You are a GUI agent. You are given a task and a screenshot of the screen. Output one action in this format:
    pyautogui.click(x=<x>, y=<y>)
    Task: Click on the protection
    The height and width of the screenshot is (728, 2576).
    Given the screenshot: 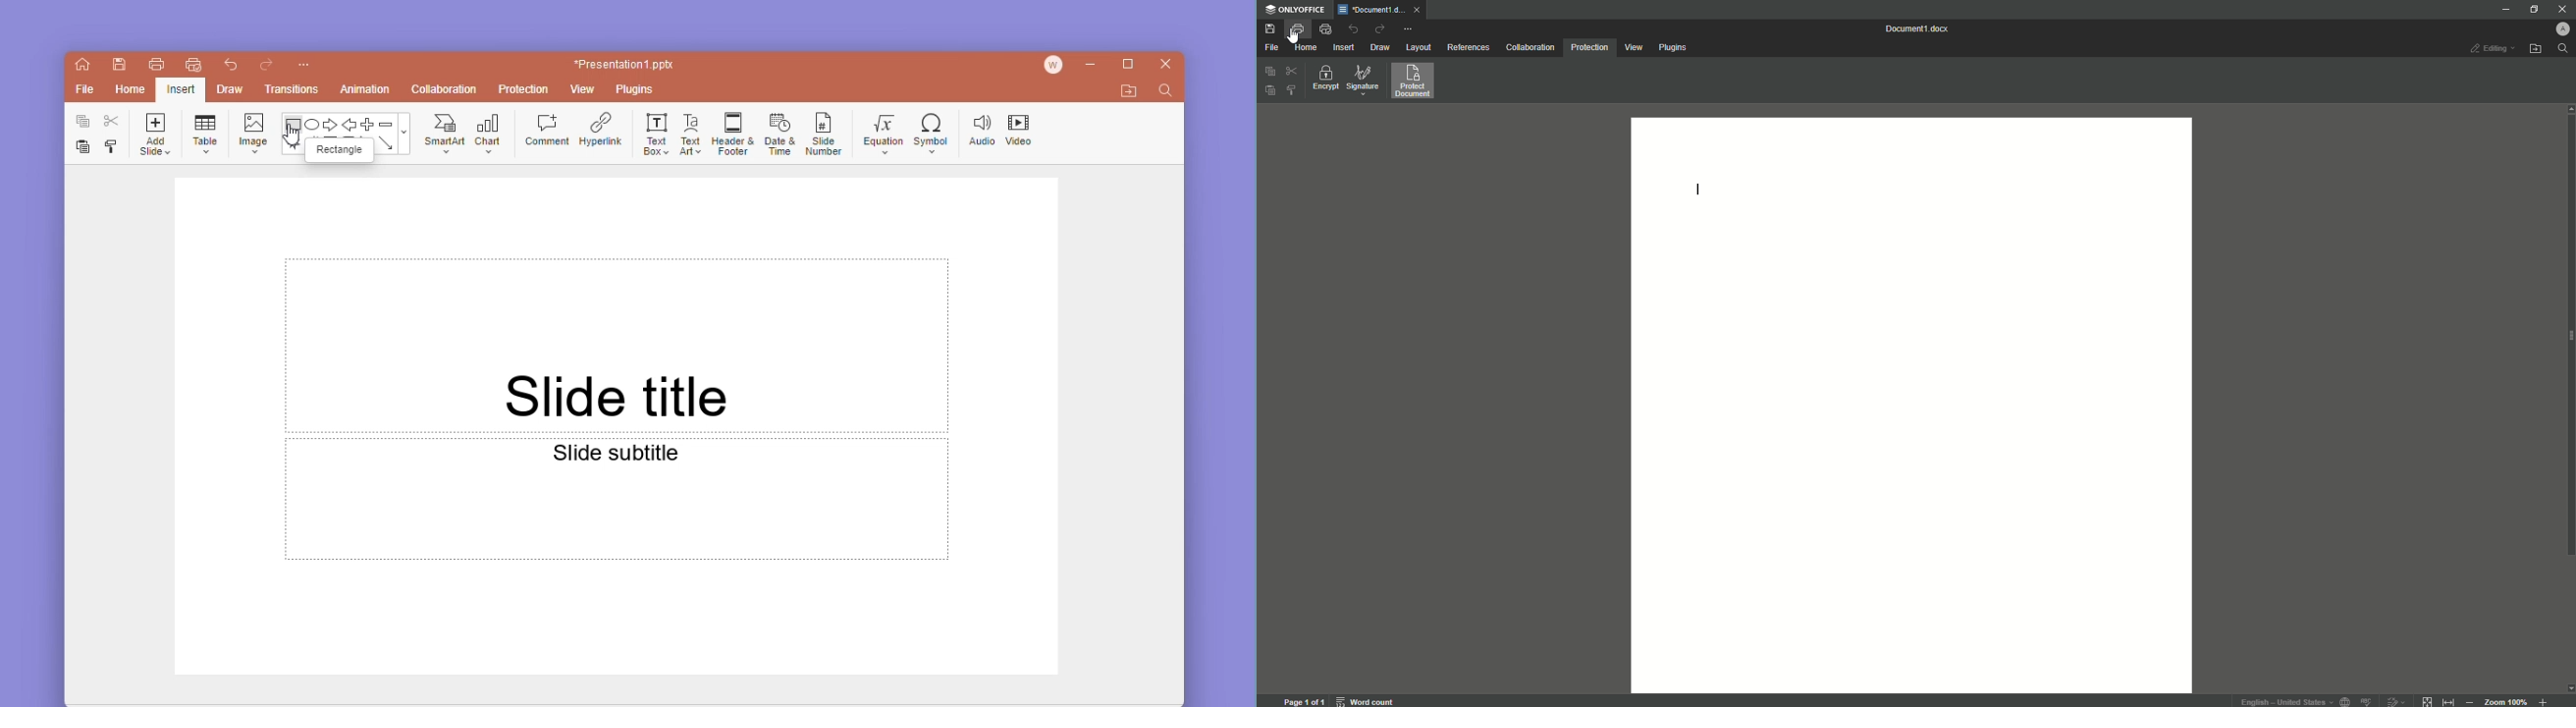 What is the action you would take?
    pyautogui.click(x=520, y=89)
    